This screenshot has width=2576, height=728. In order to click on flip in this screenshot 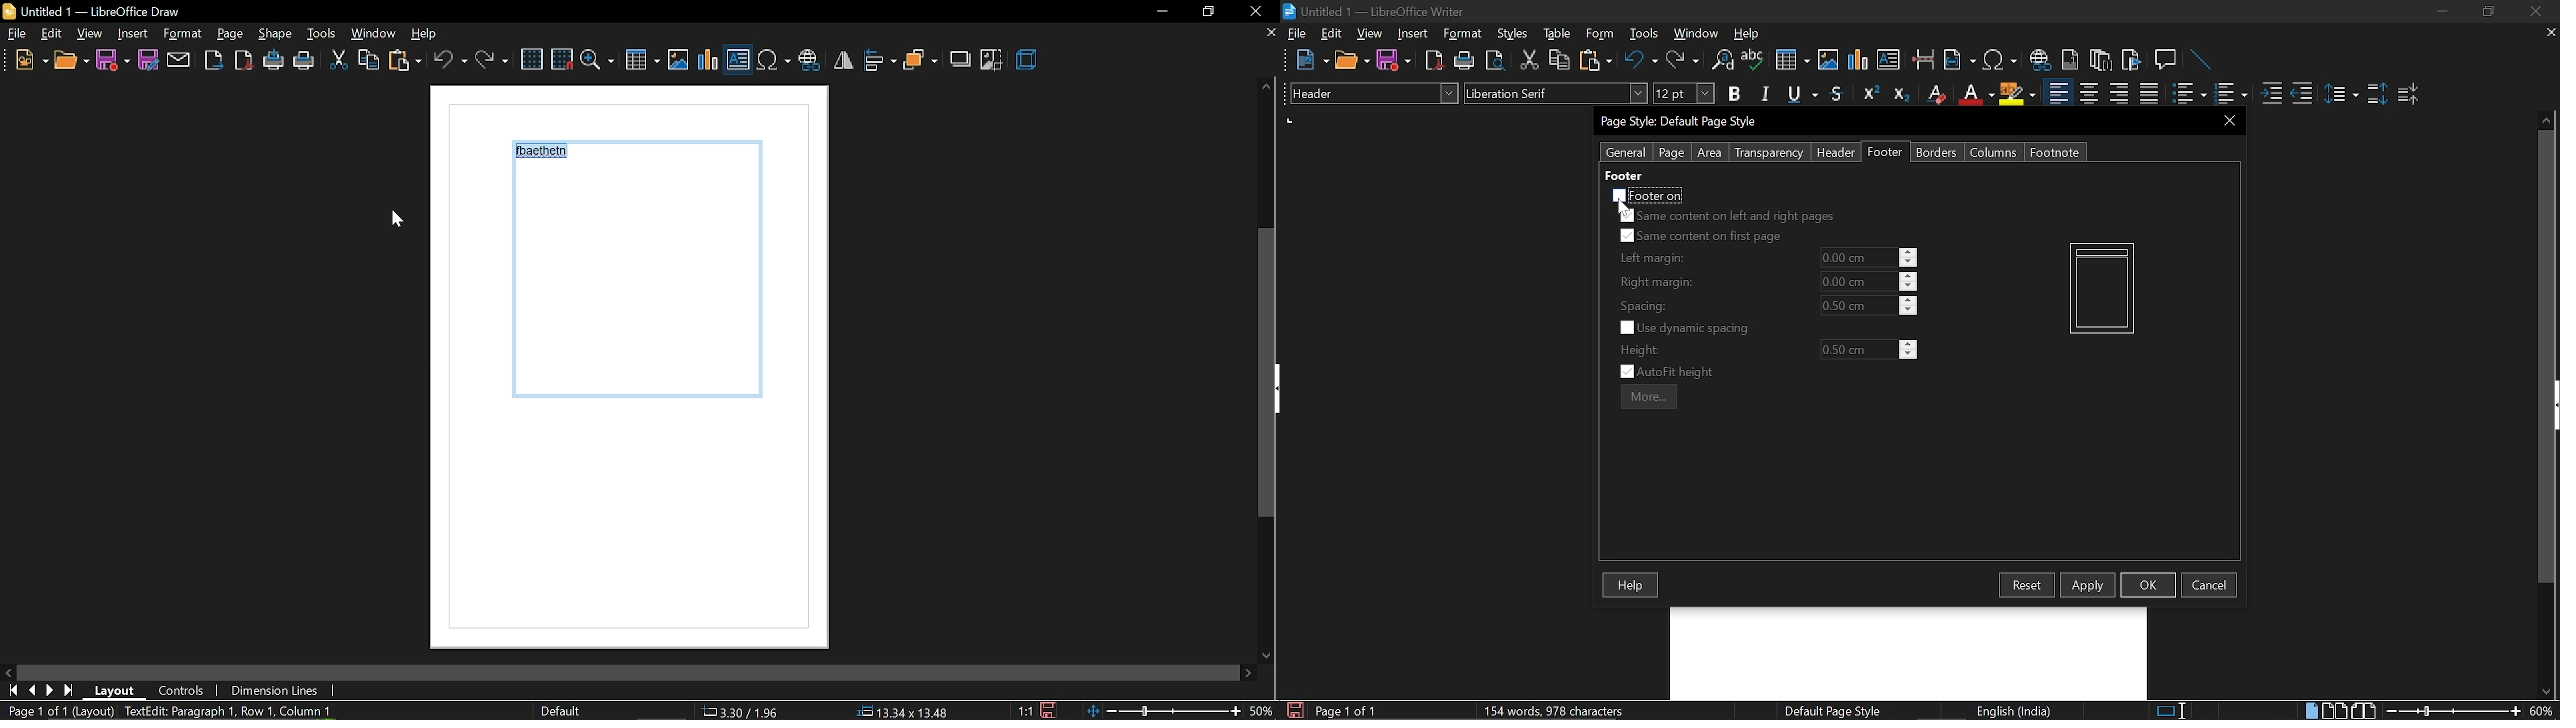, I will do `click(843, 60)`.